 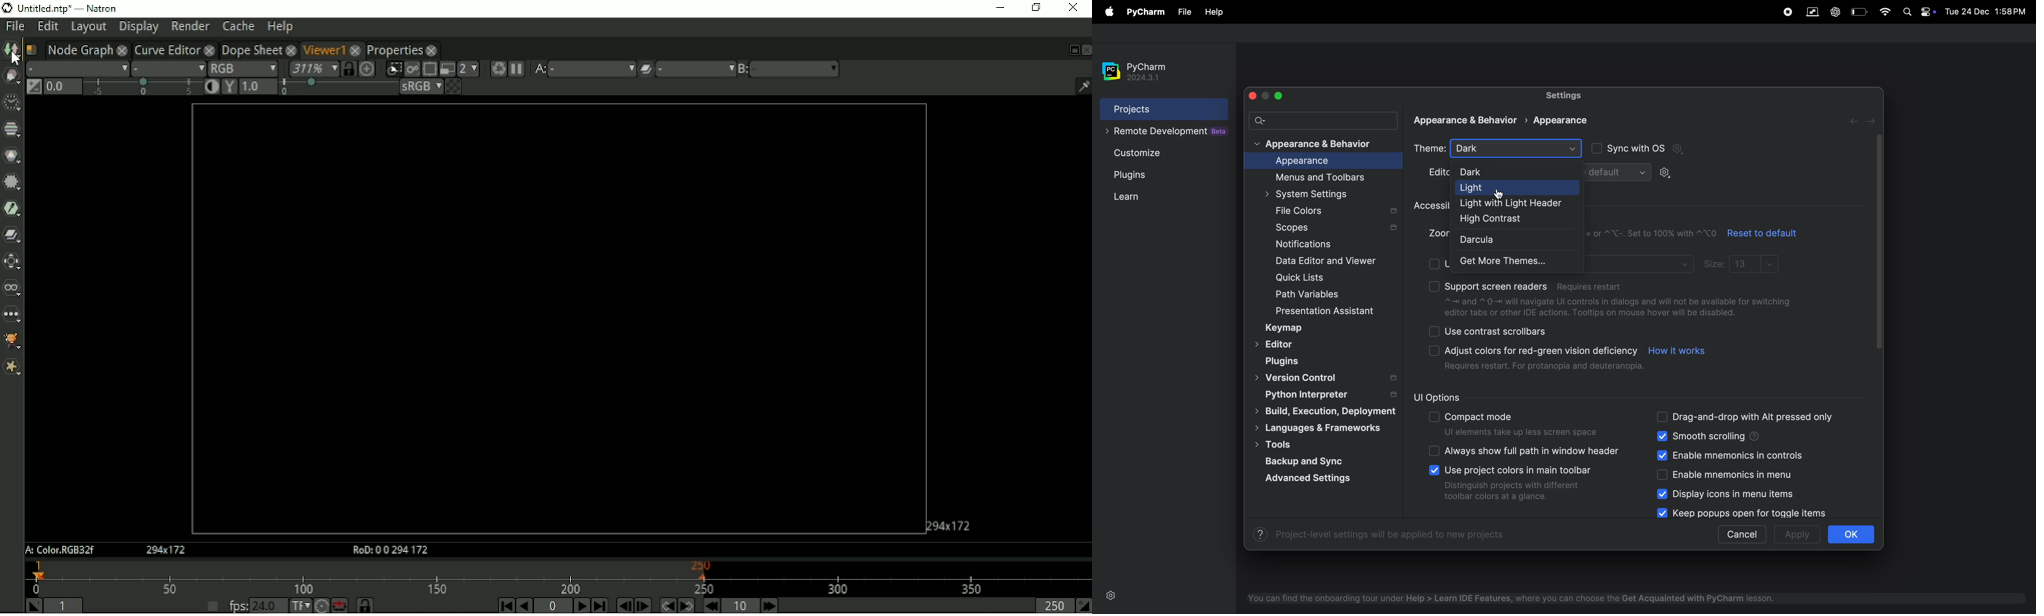 What do you see at coordinates (1431, 172) in the screenshot?
I see `Edit` at bounding box center [1431, 172].